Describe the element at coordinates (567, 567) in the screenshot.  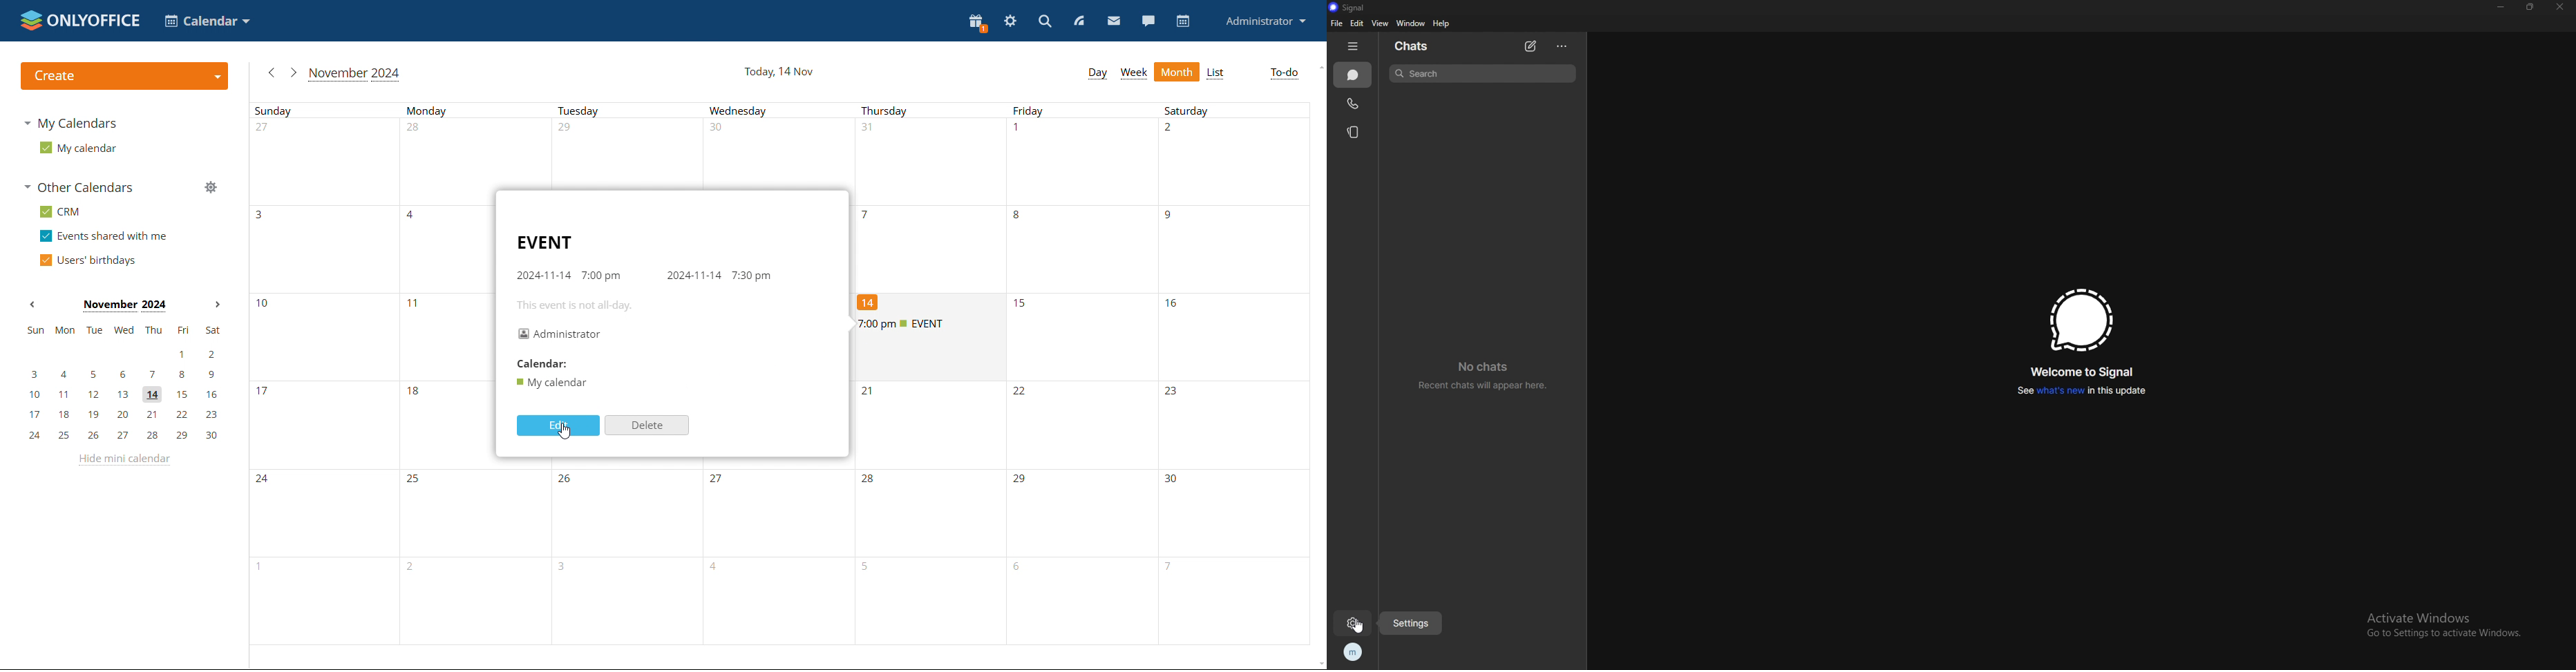
I see `number` at that location.